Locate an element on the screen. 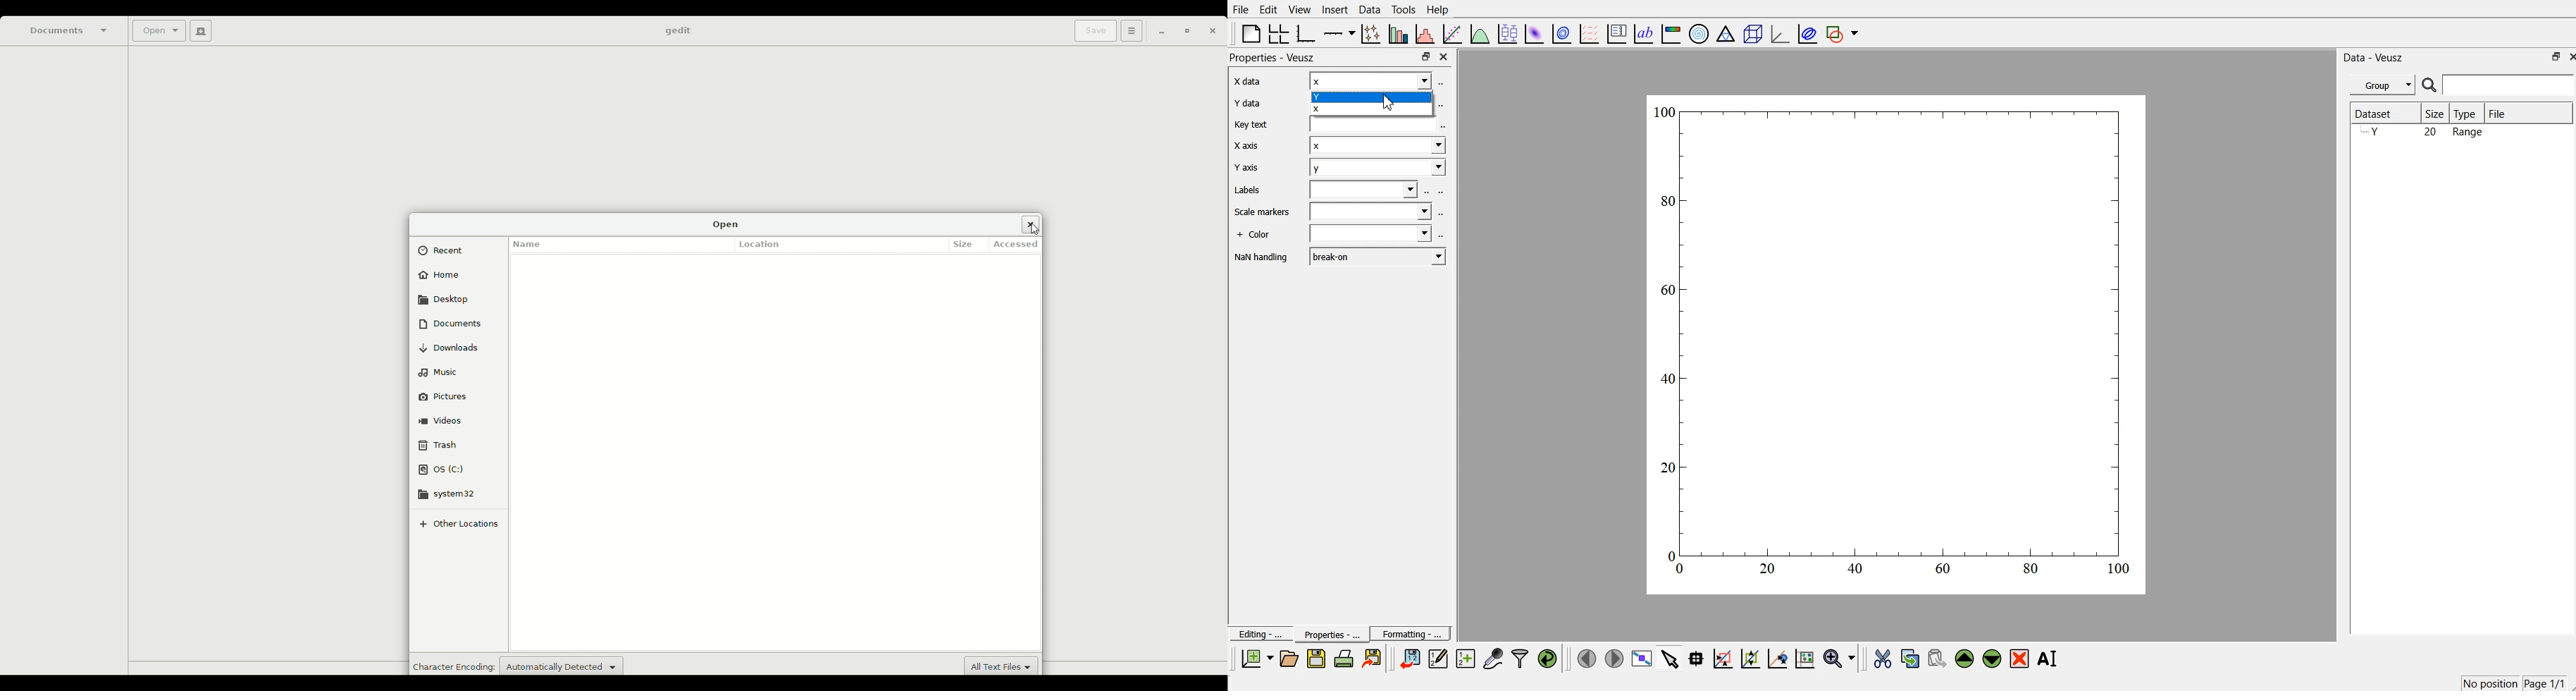 The width and height of the screenshot is (2576, 700). All text files is located at coordinates (1003, 665).